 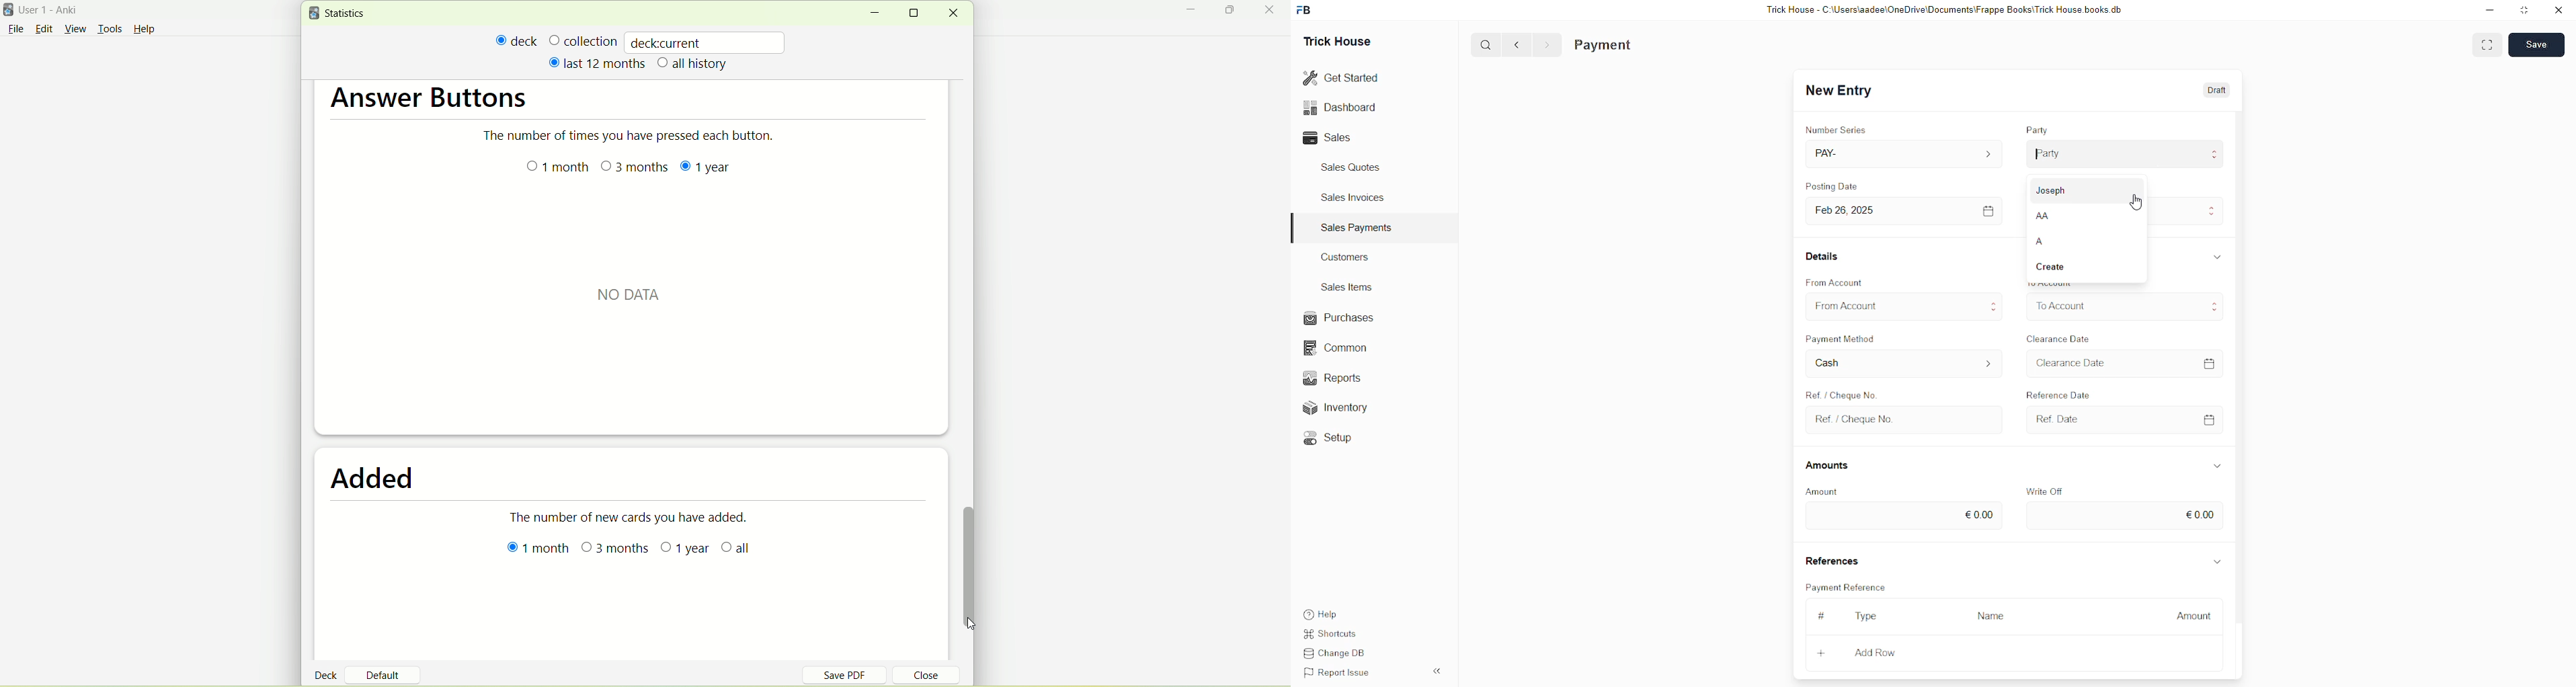 I want to click on minimize, so click(x=1195, y=11).